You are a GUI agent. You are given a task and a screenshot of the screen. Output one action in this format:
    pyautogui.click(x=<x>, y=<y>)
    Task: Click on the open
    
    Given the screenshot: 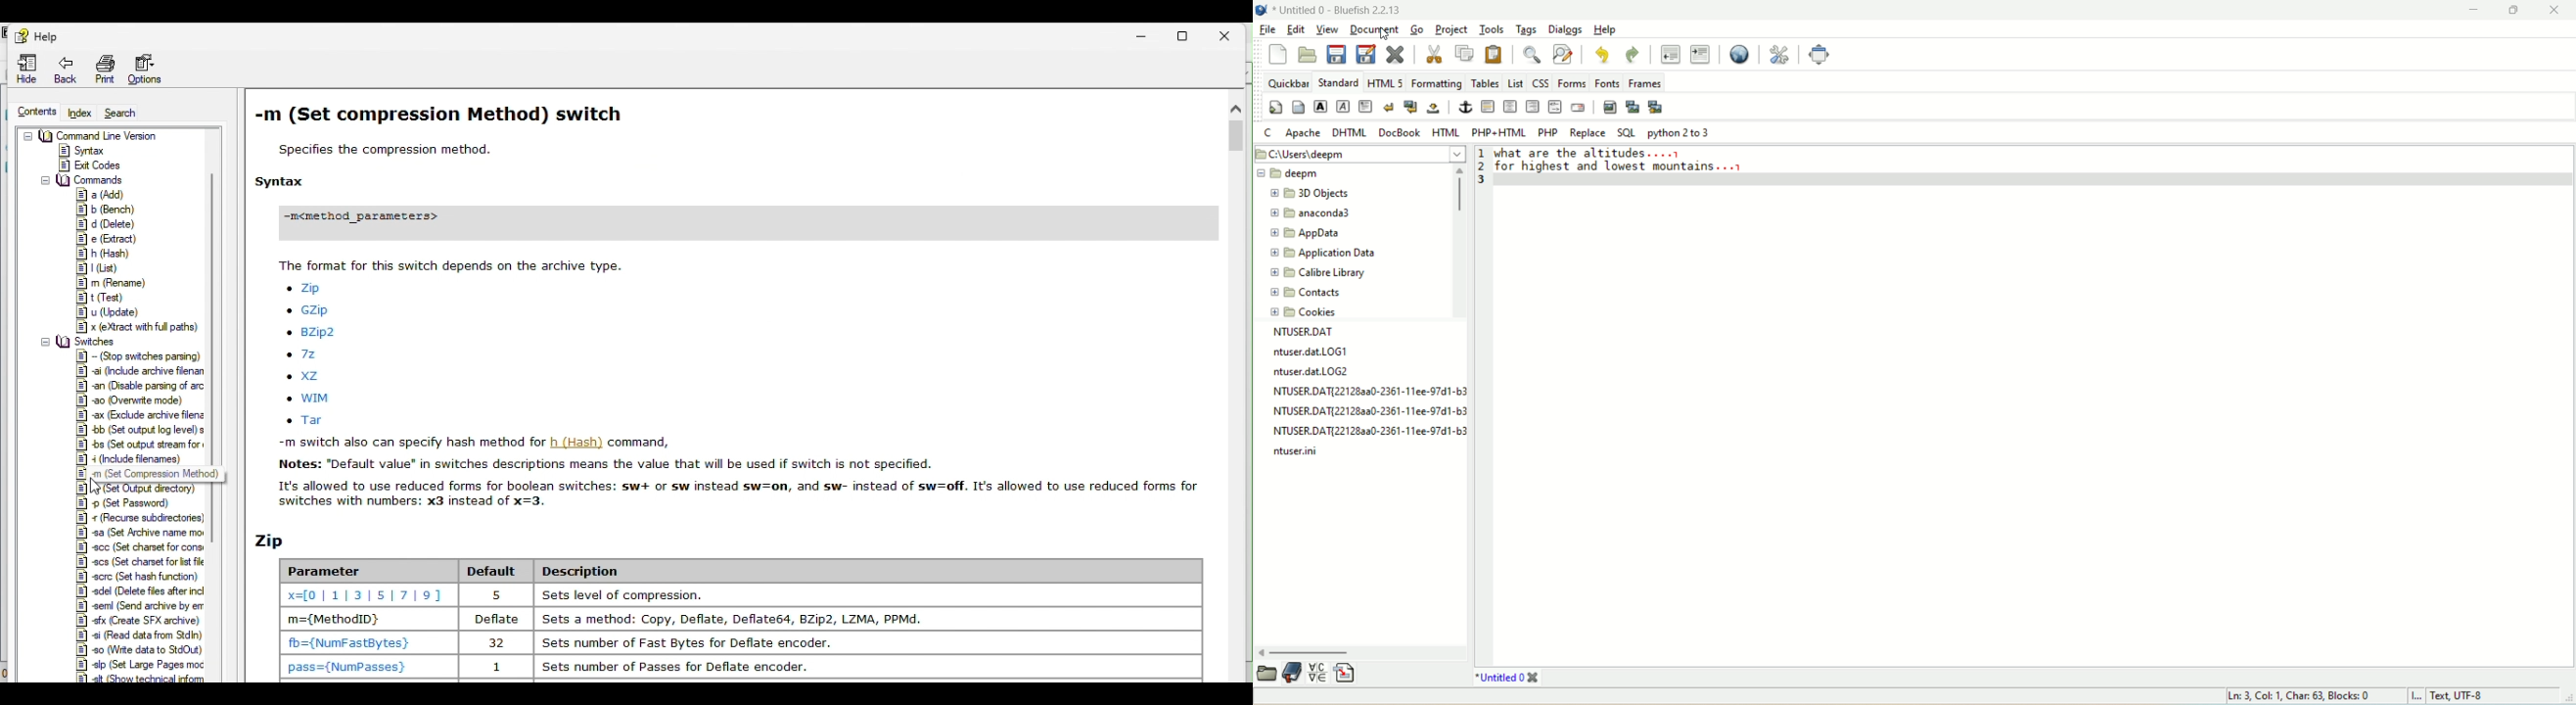 What is the action you would take?
    pyautogui.click(x=1264, y=674)
    